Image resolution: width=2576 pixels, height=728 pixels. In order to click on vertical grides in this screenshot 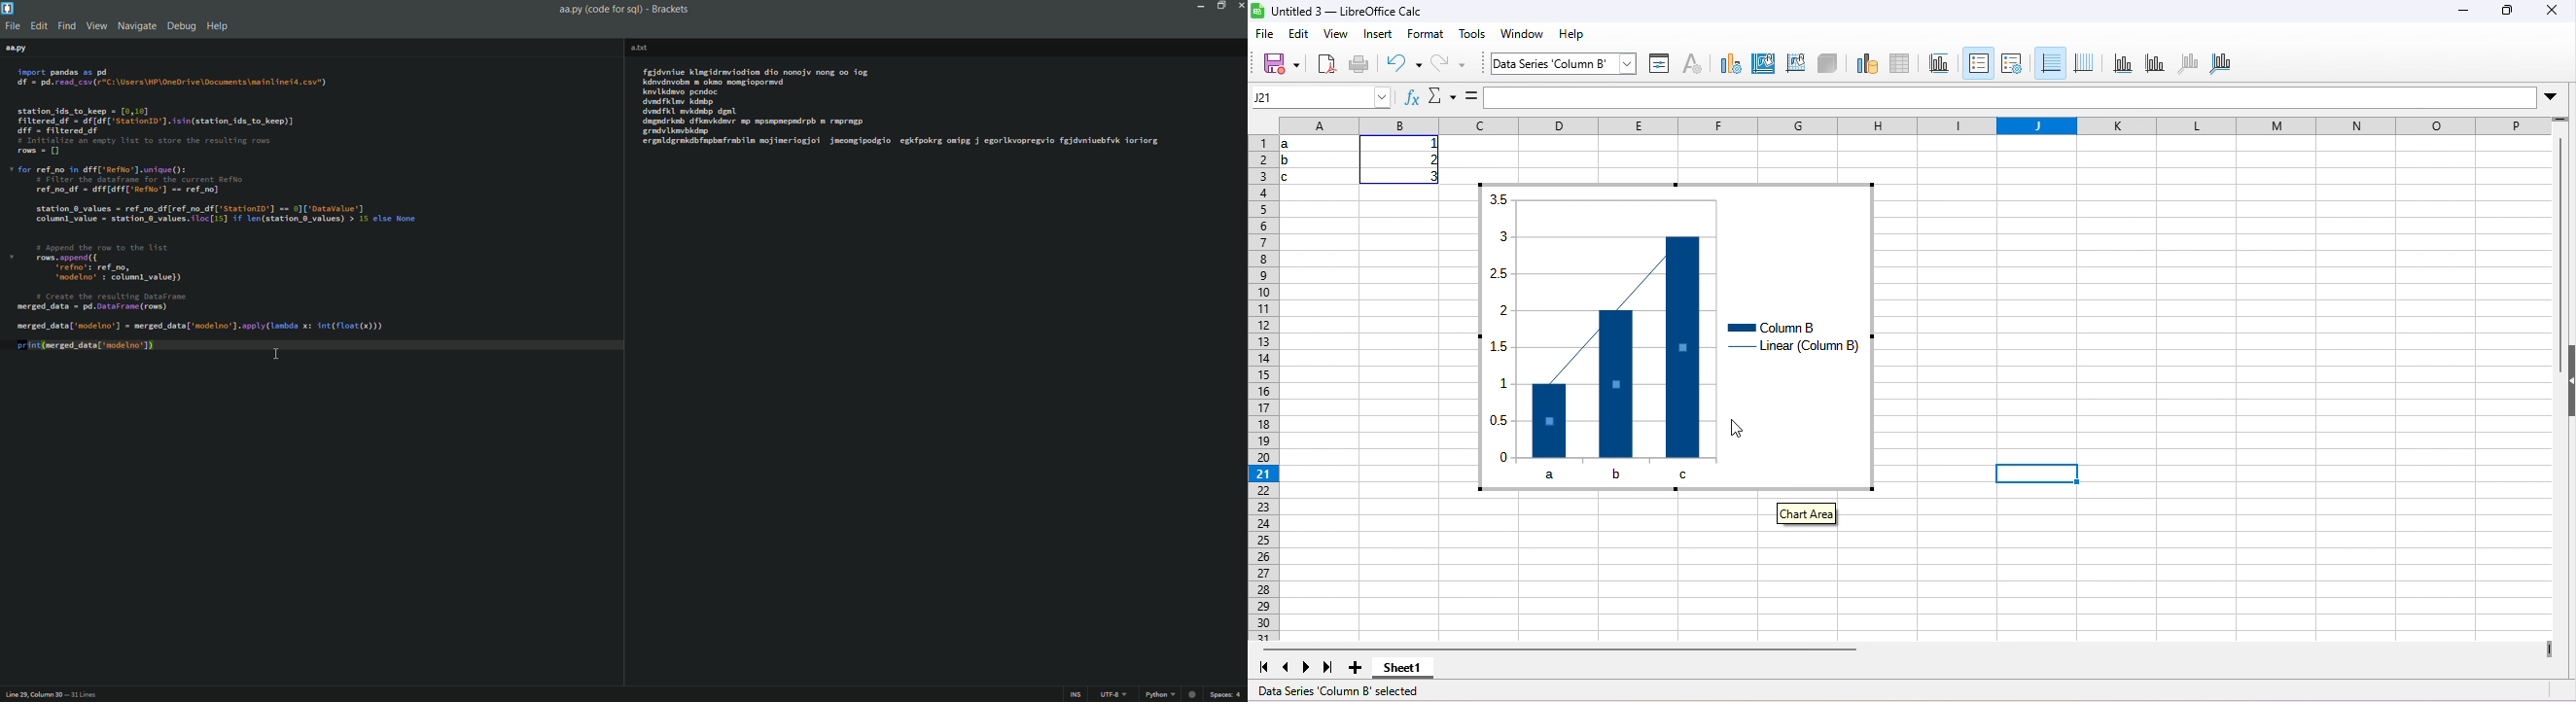, I will do `click(2085, 63)`.